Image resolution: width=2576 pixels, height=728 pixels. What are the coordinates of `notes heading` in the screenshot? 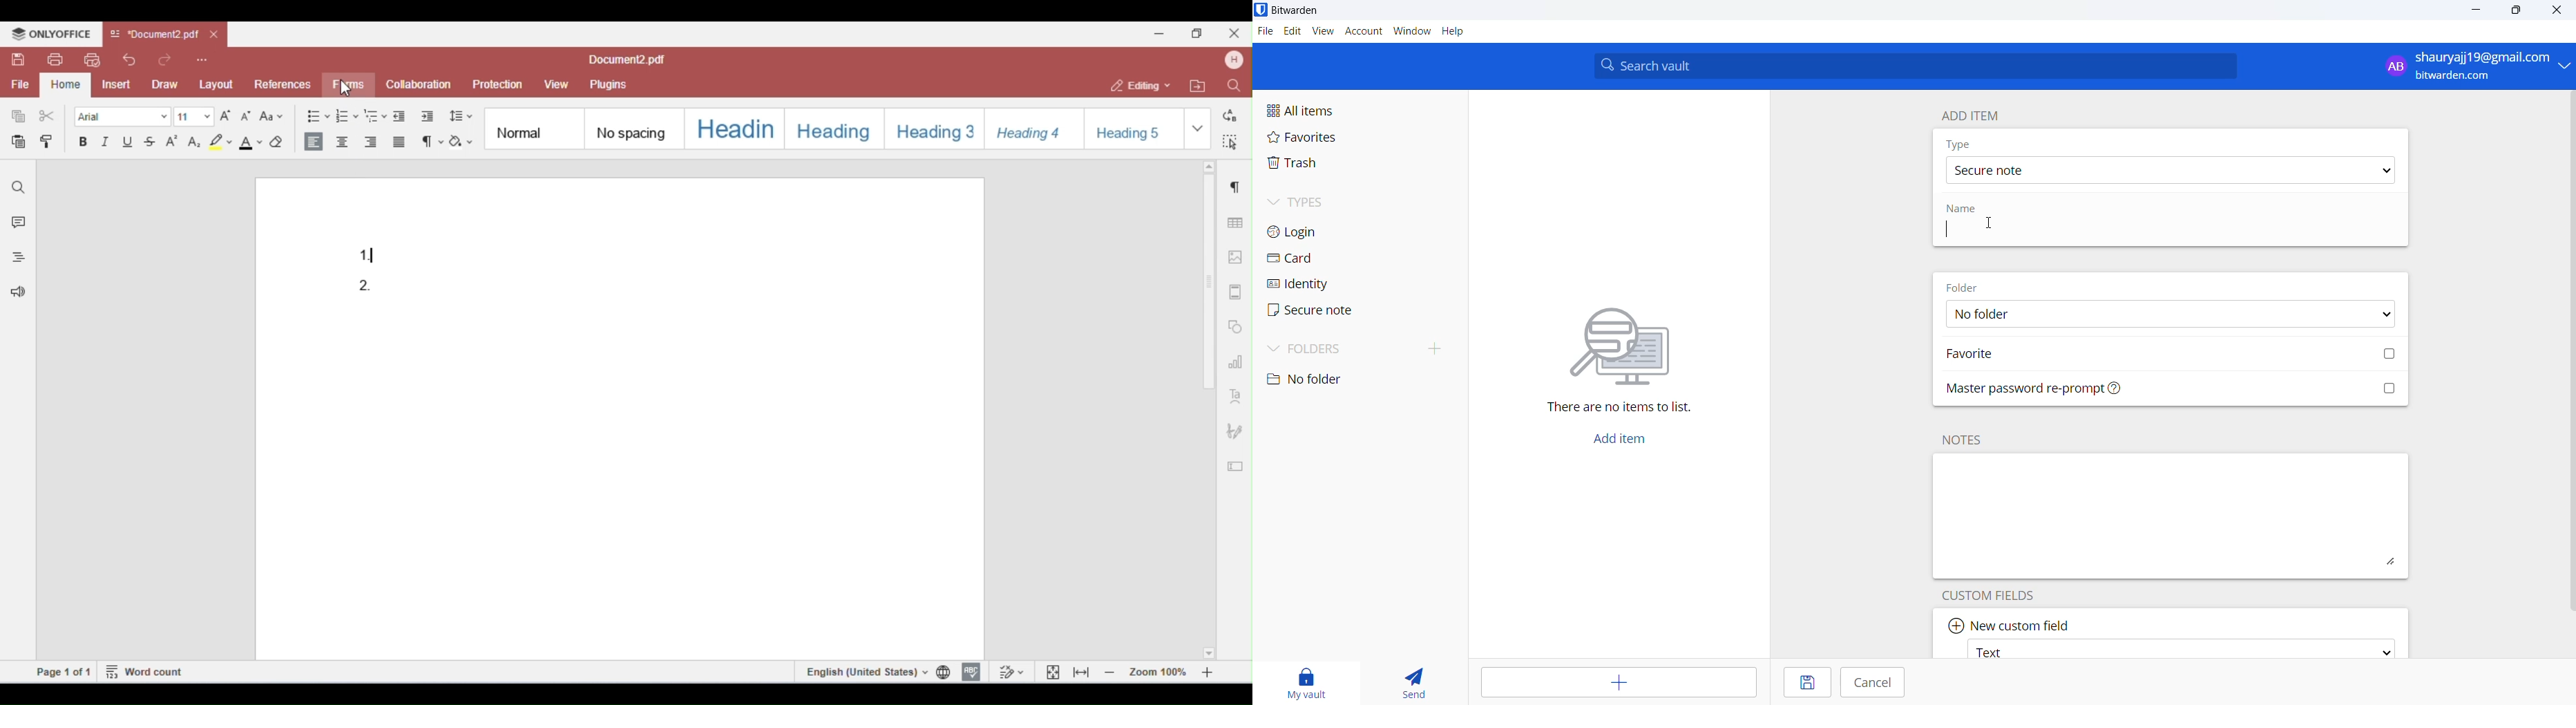 It's located at (1965, 440).